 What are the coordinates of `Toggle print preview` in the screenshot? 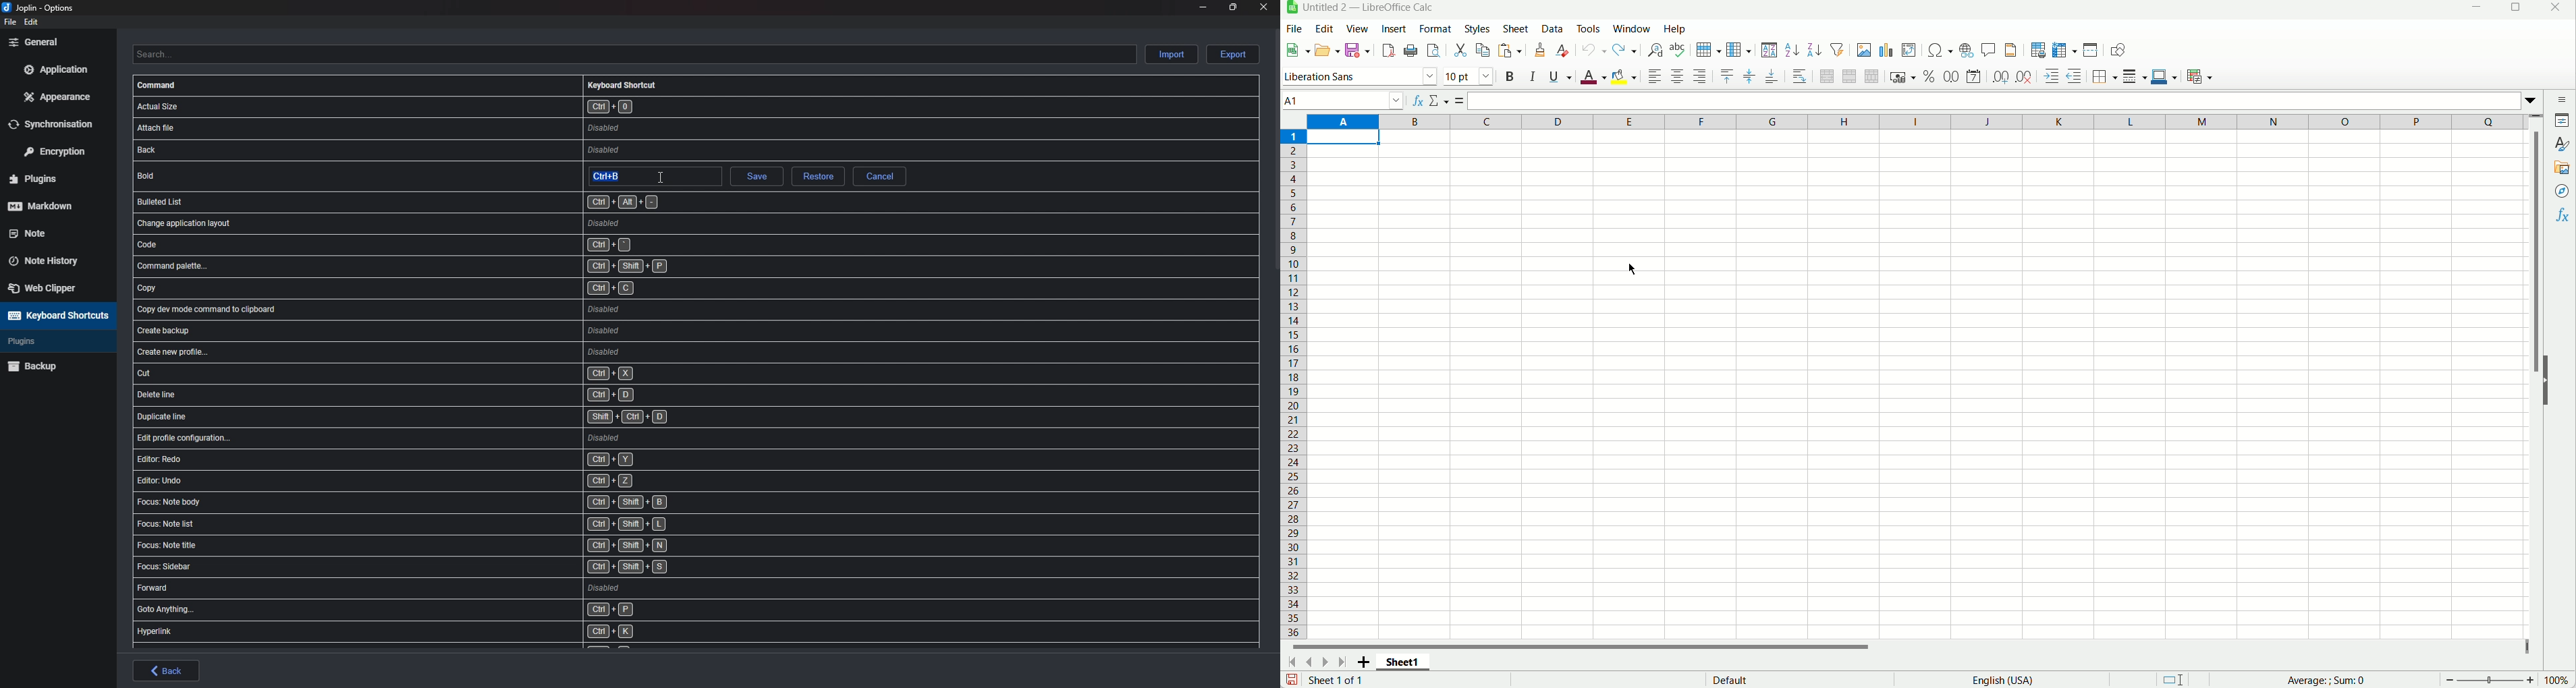 It's located at (1433, 50).